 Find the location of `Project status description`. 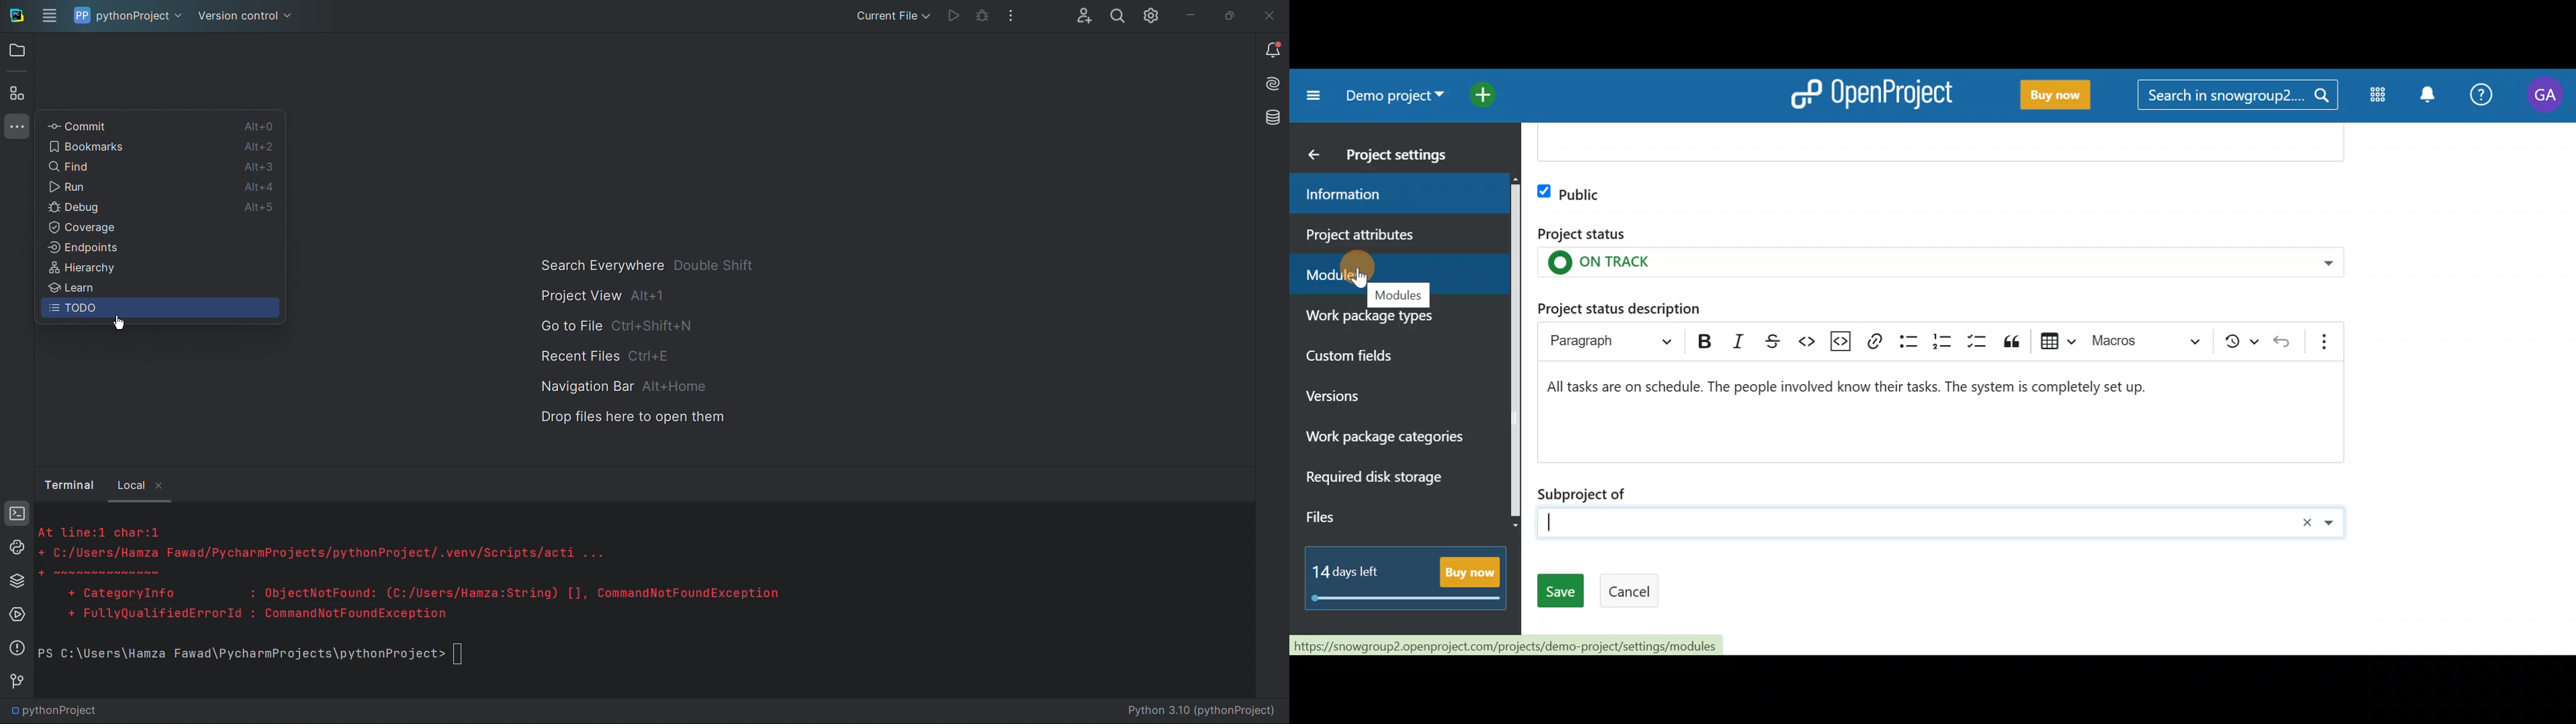

Project status description is located at coordinates (1931, 408).